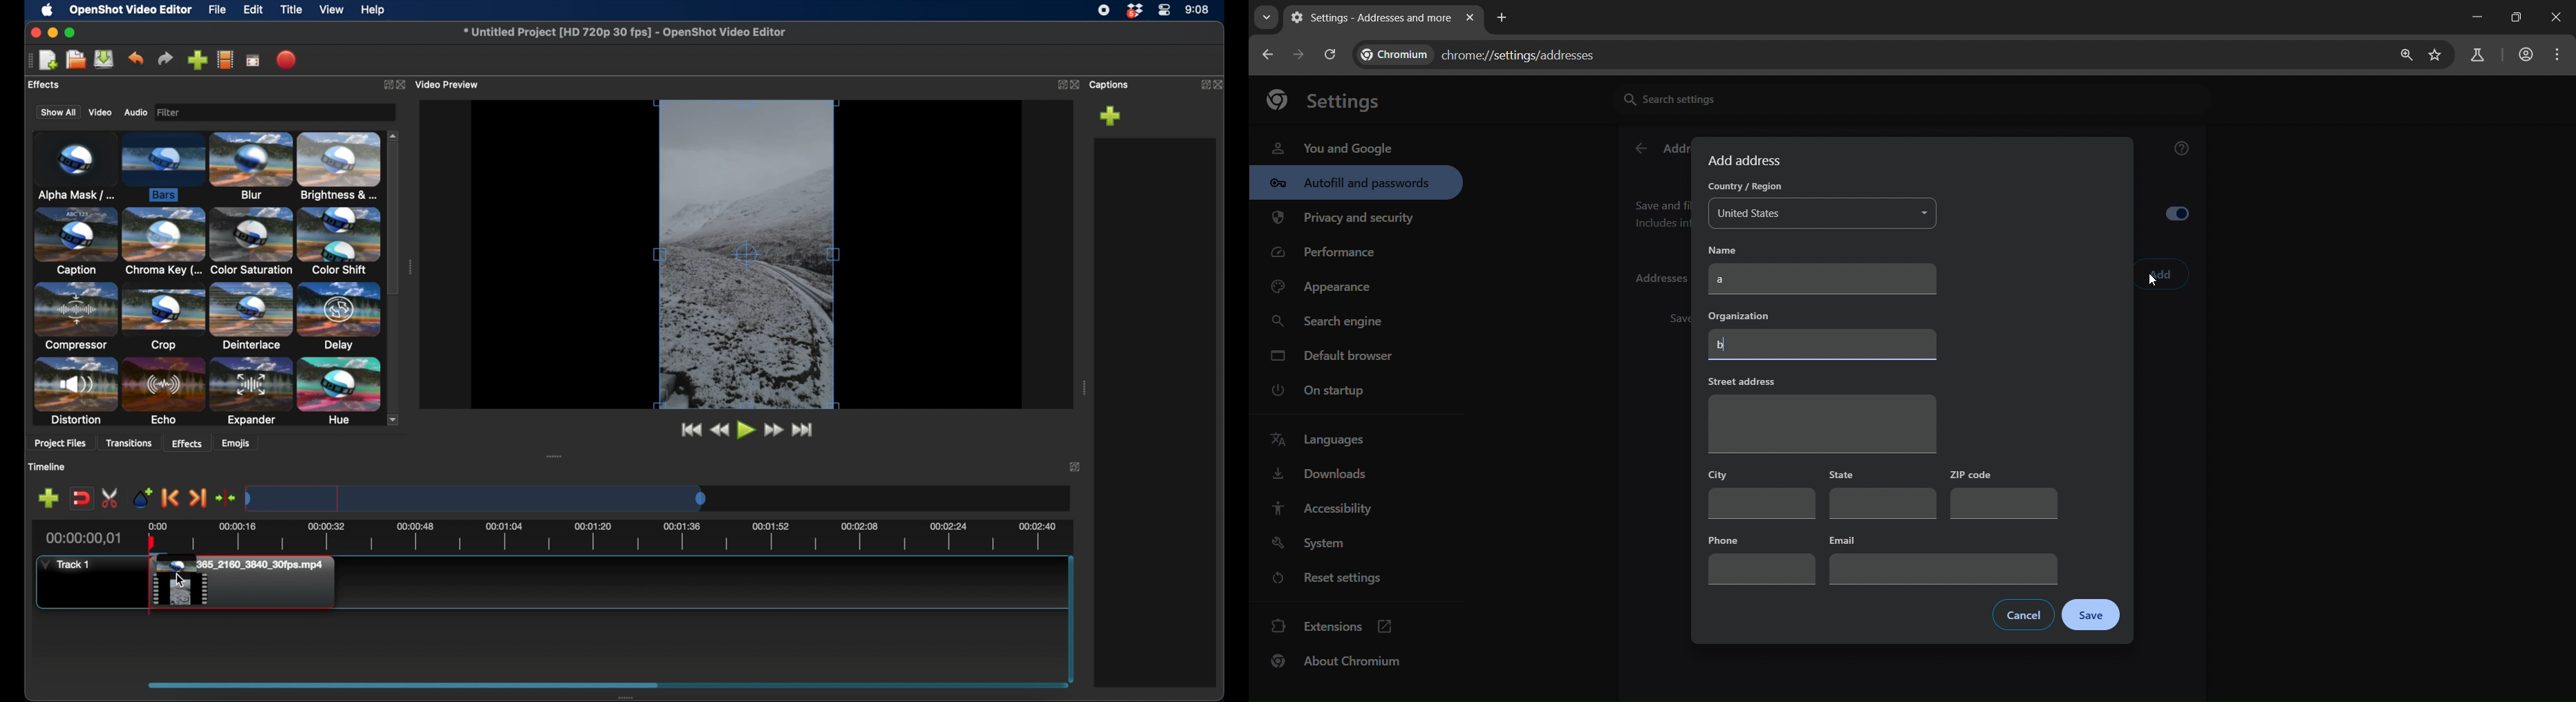  I want to click on jump to start, so click(689, 430).